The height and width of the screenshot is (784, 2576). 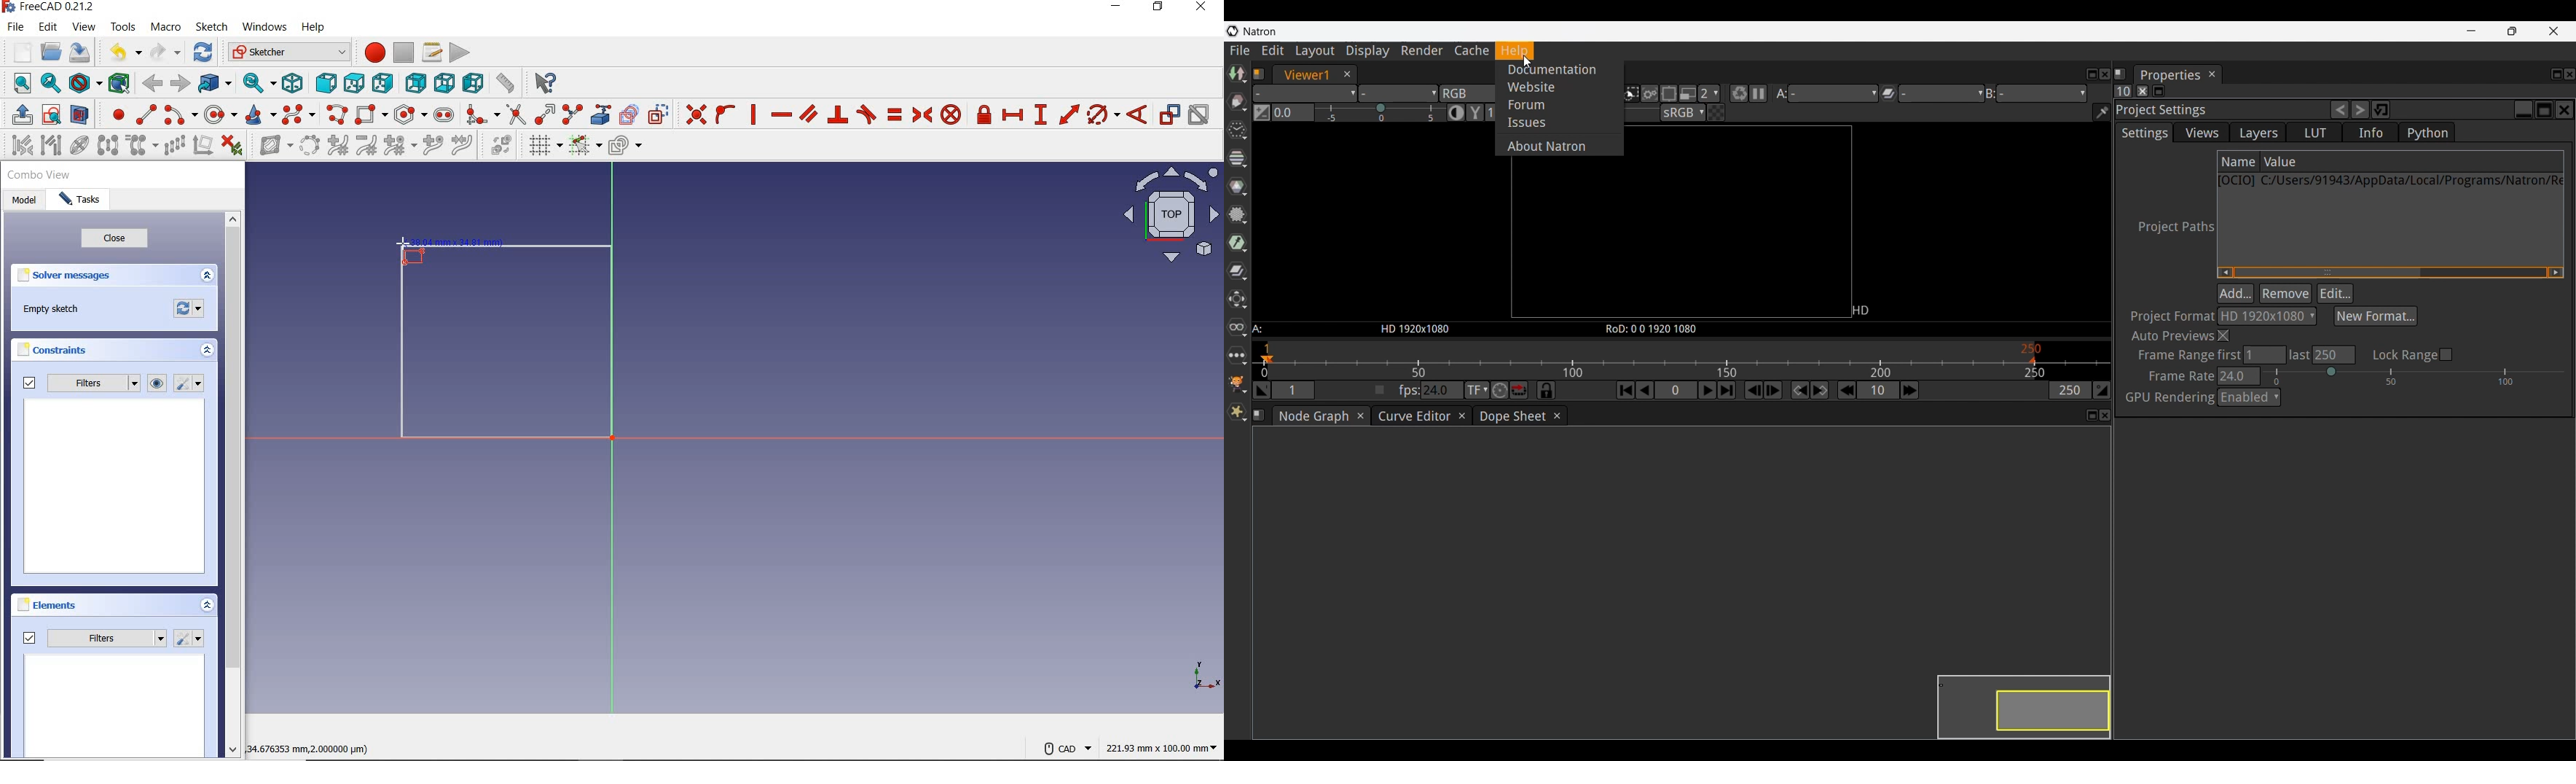 What do you see at coordinates (23, 201) in the screenshot?
I see `model` at bounding box center [23, 201].